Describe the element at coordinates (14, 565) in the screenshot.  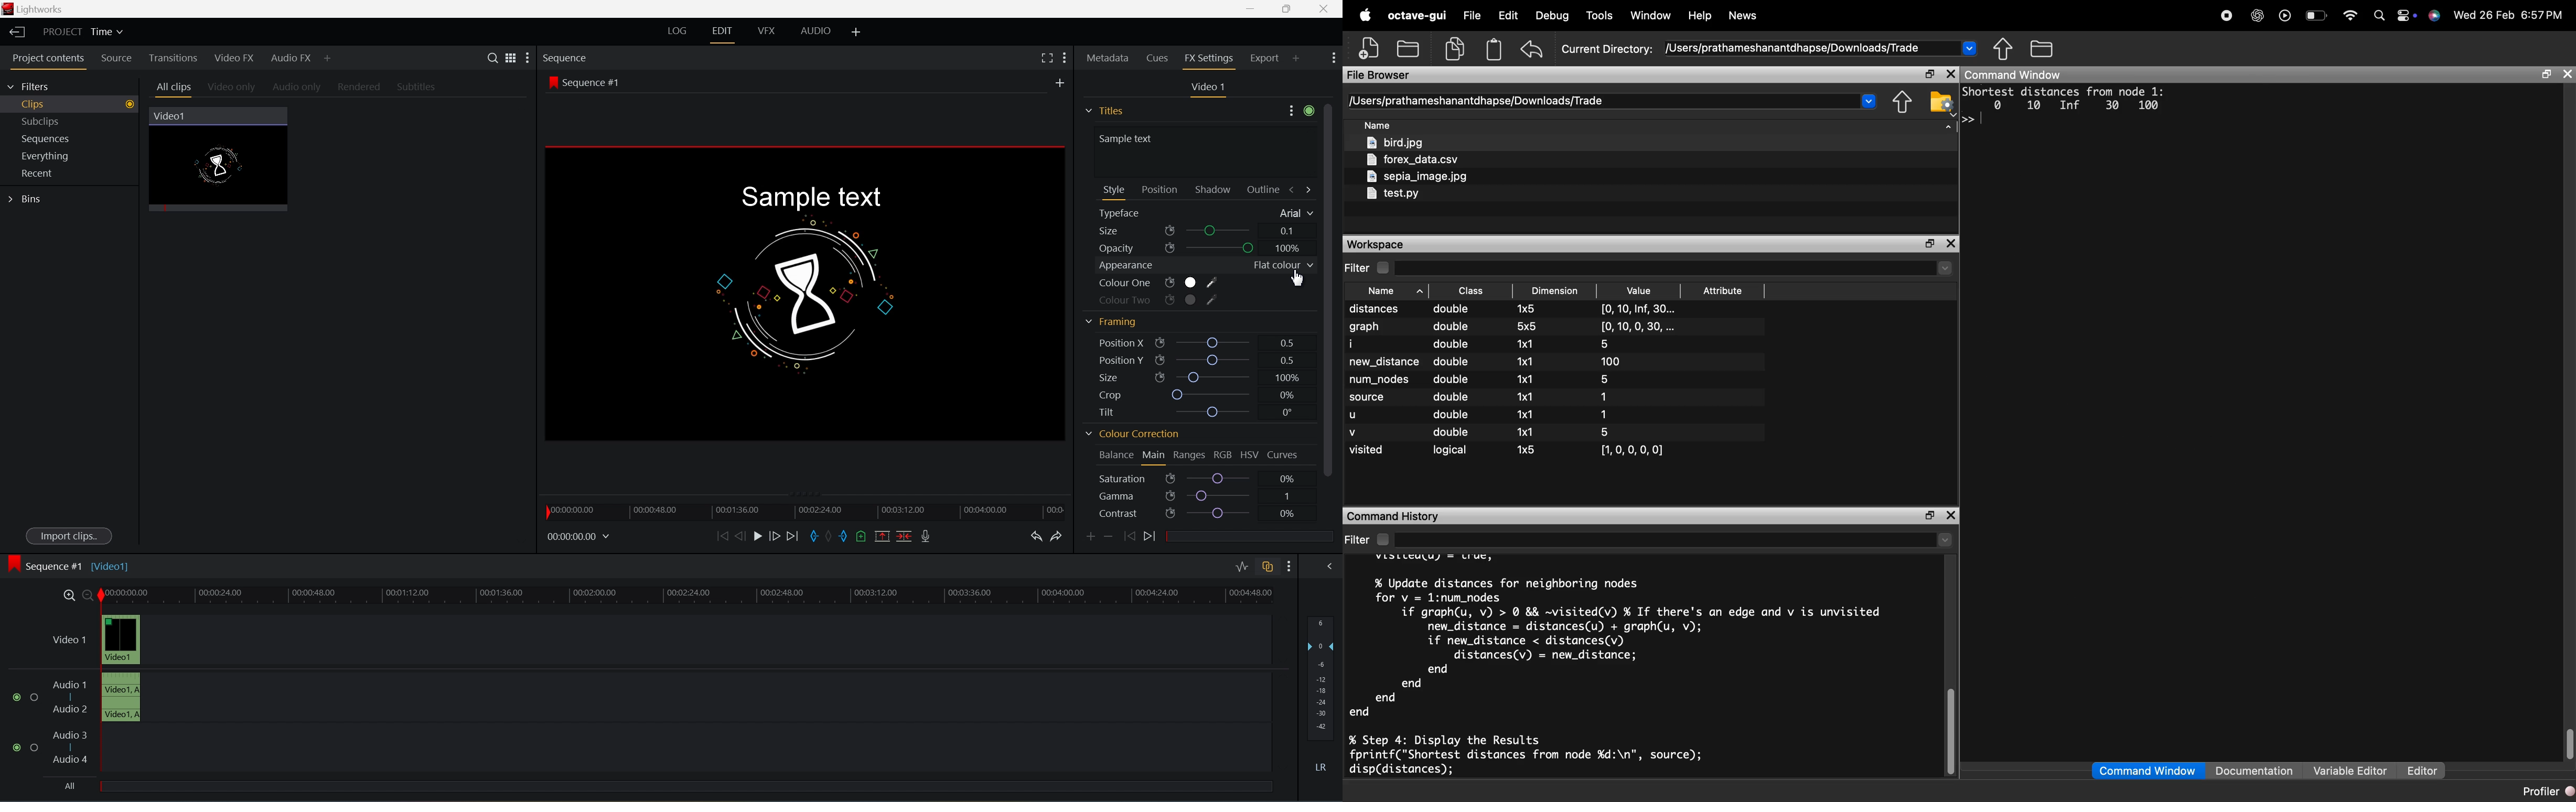
I see `image` at that location.